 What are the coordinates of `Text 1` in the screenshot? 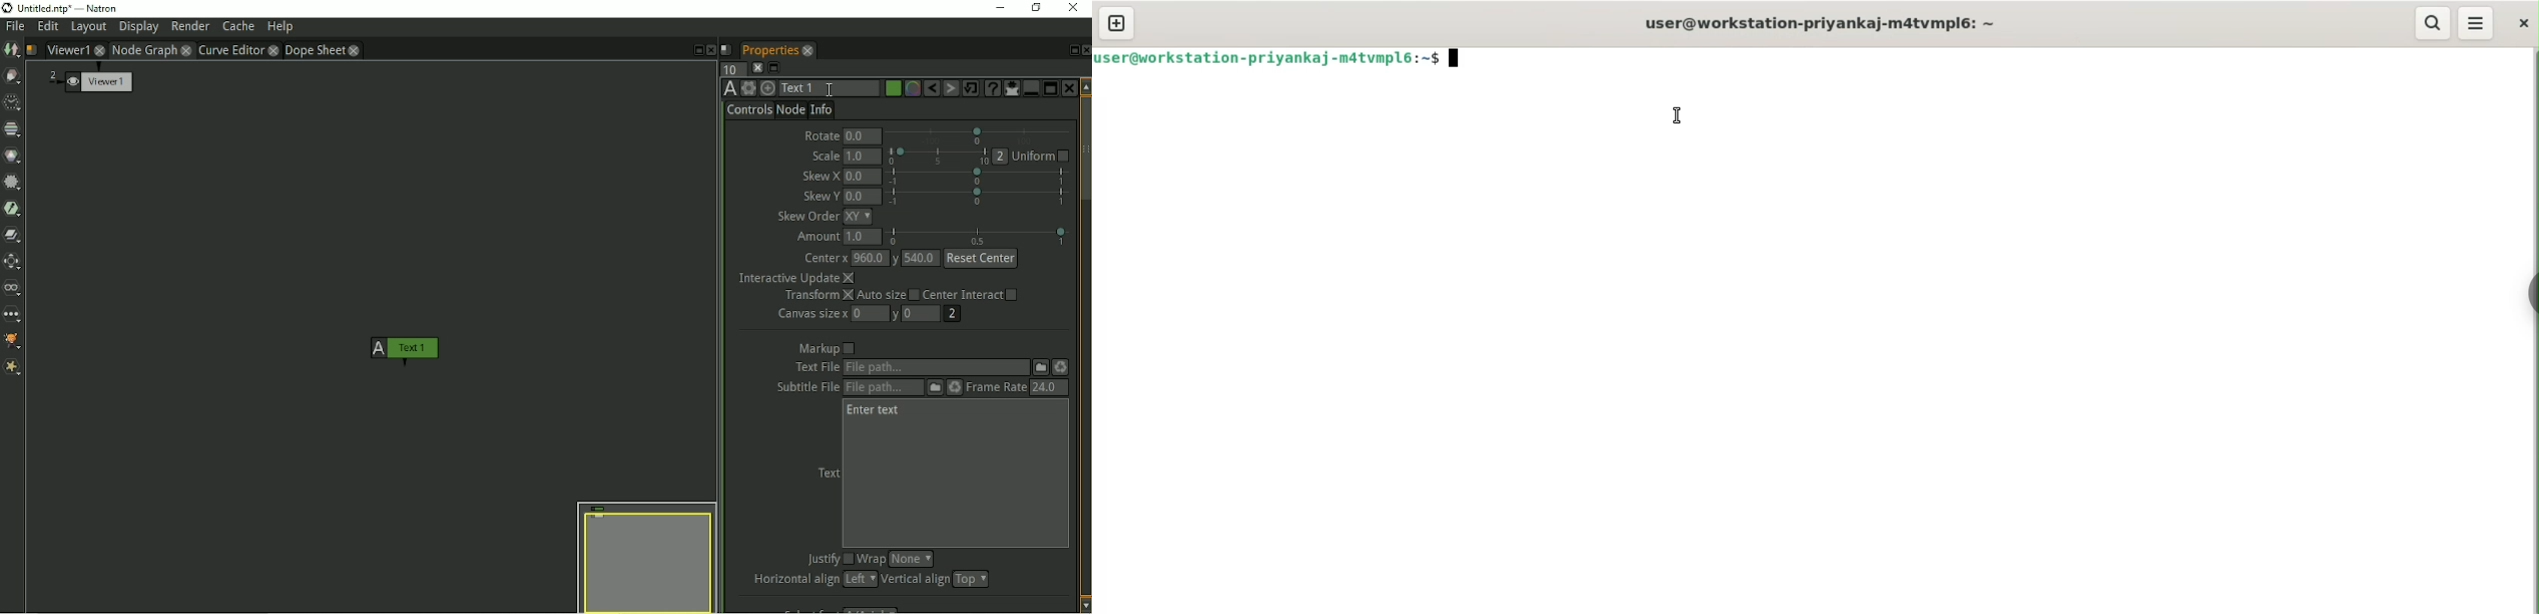 It's located at (831, 88).